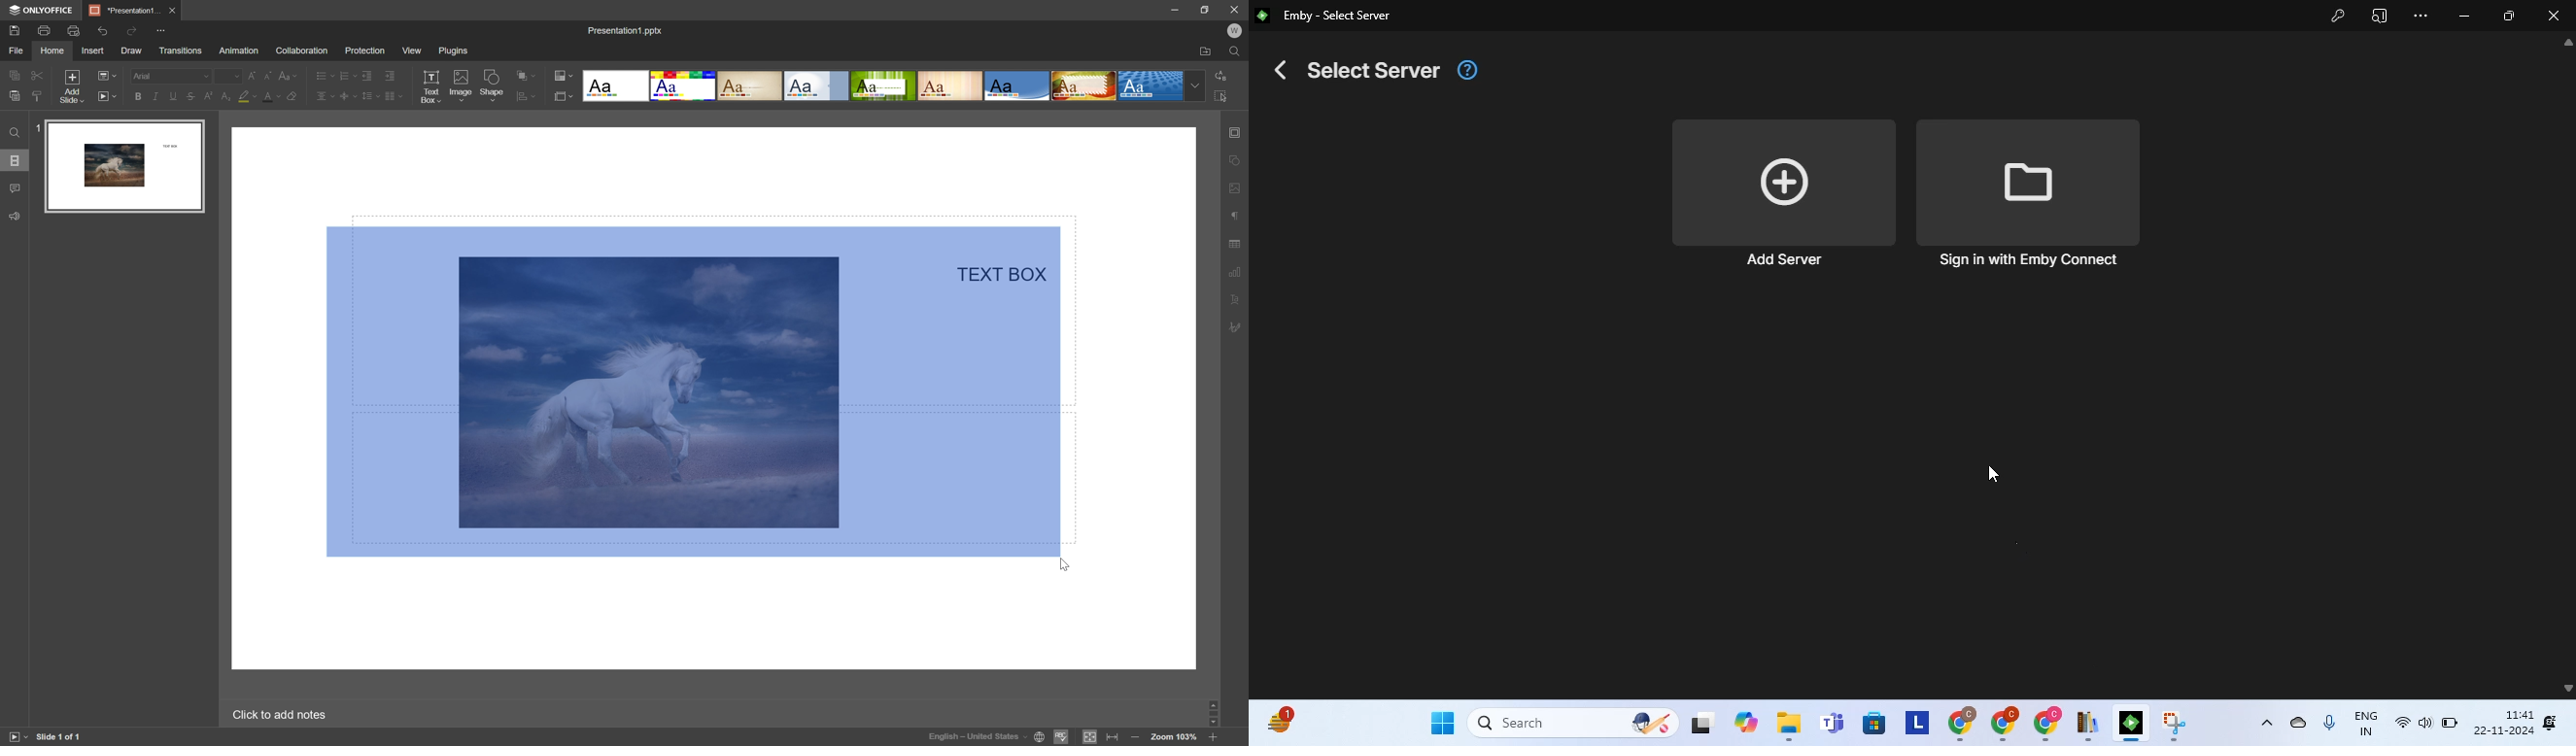  I want to click on slide settings, so click(1235, 133).